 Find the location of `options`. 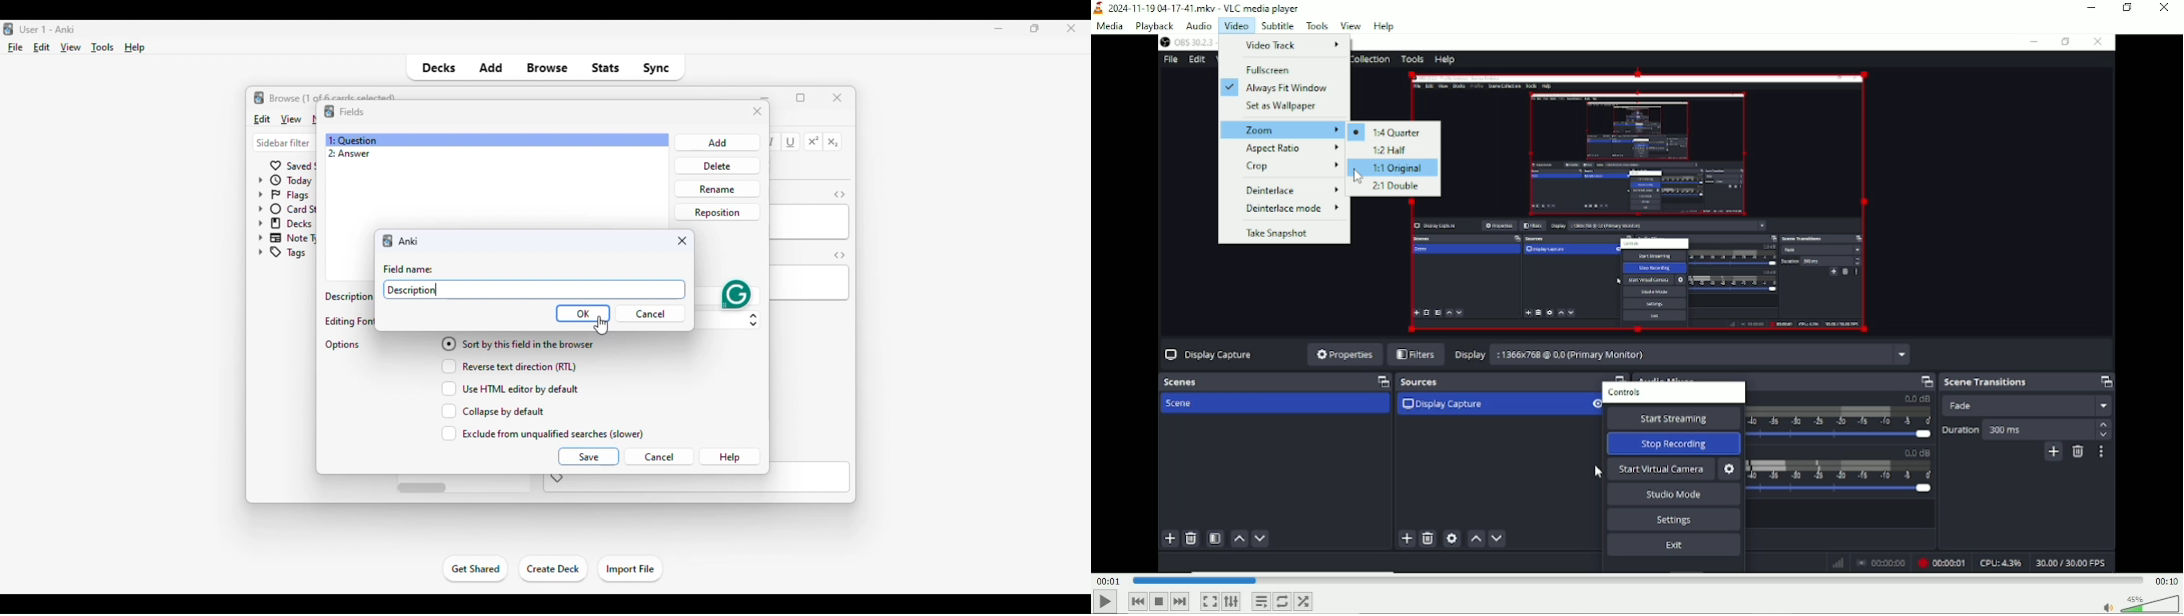

options is located at coordinates (343, 345).